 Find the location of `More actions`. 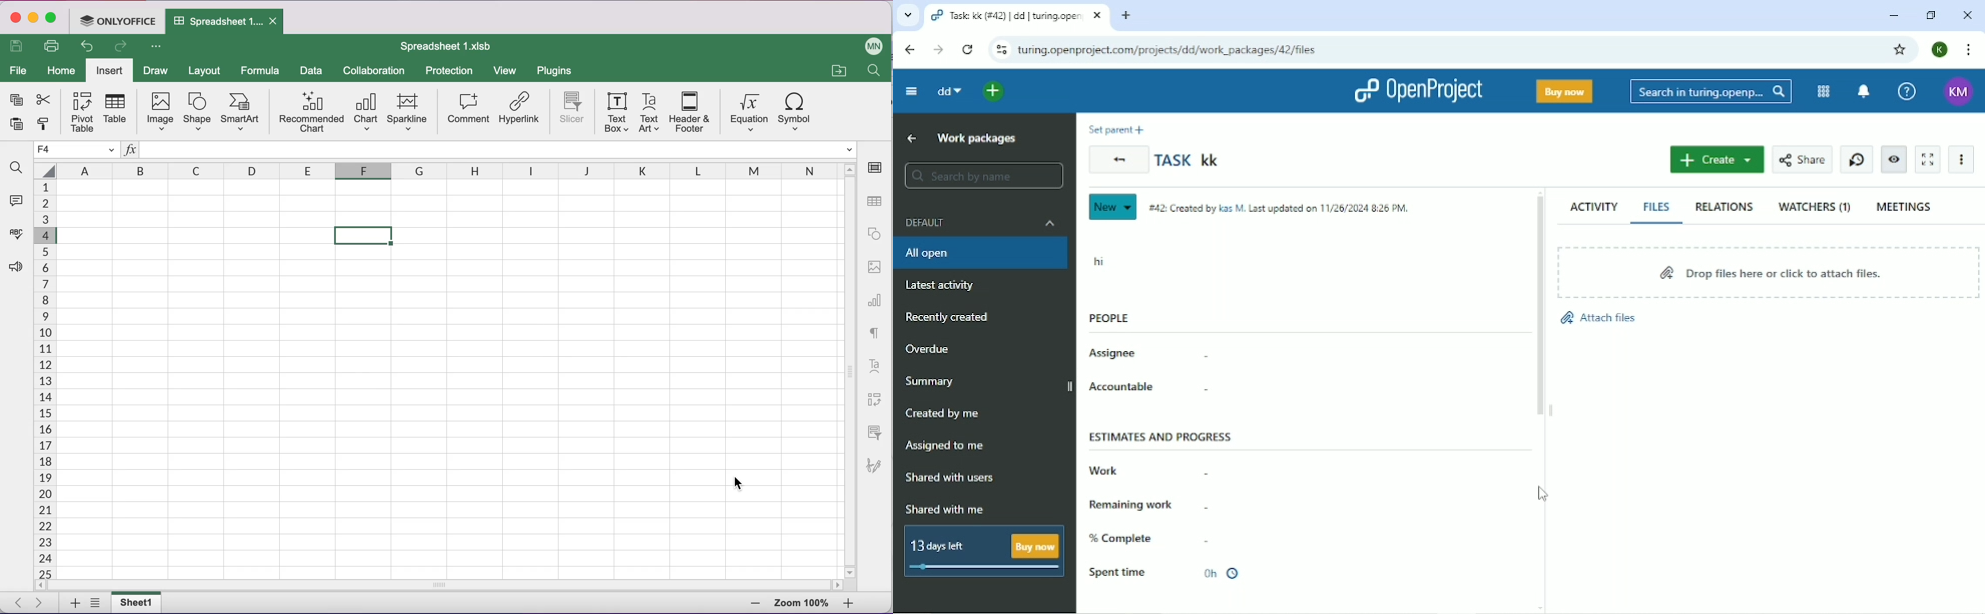

More actions is located at coordinates (1960, 159).